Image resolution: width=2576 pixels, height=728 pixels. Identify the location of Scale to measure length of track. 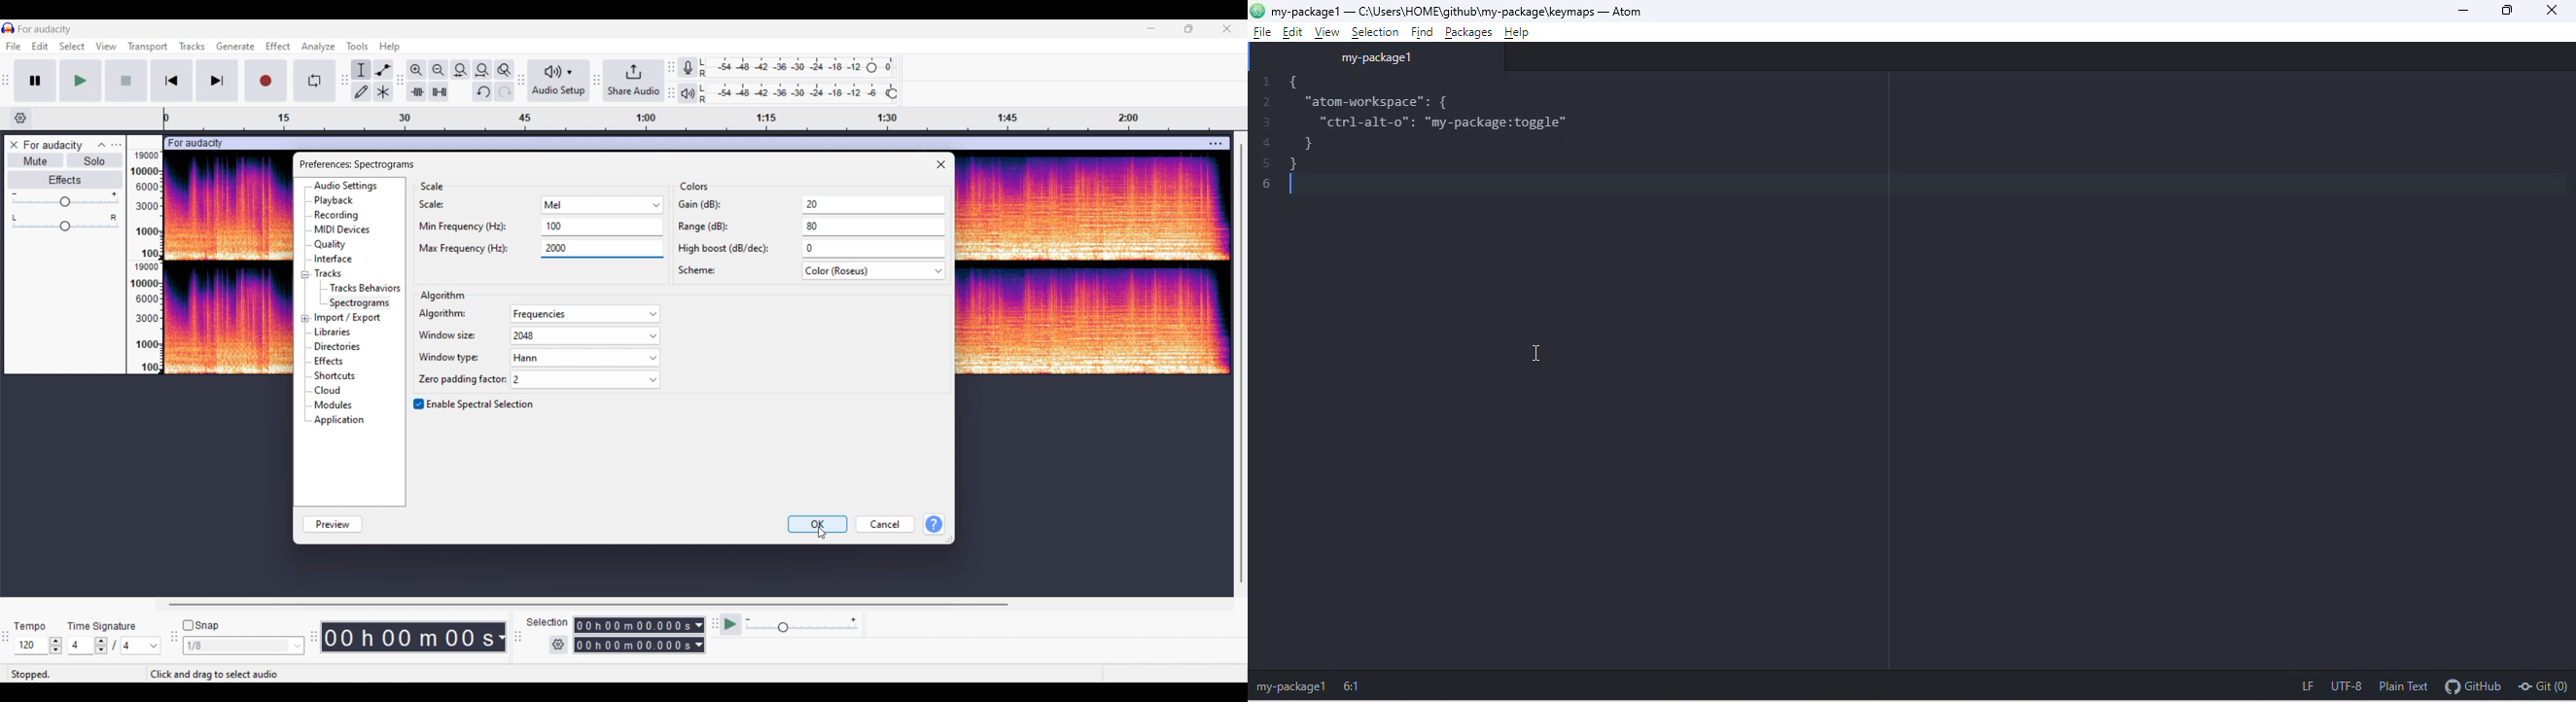
(700, 119).